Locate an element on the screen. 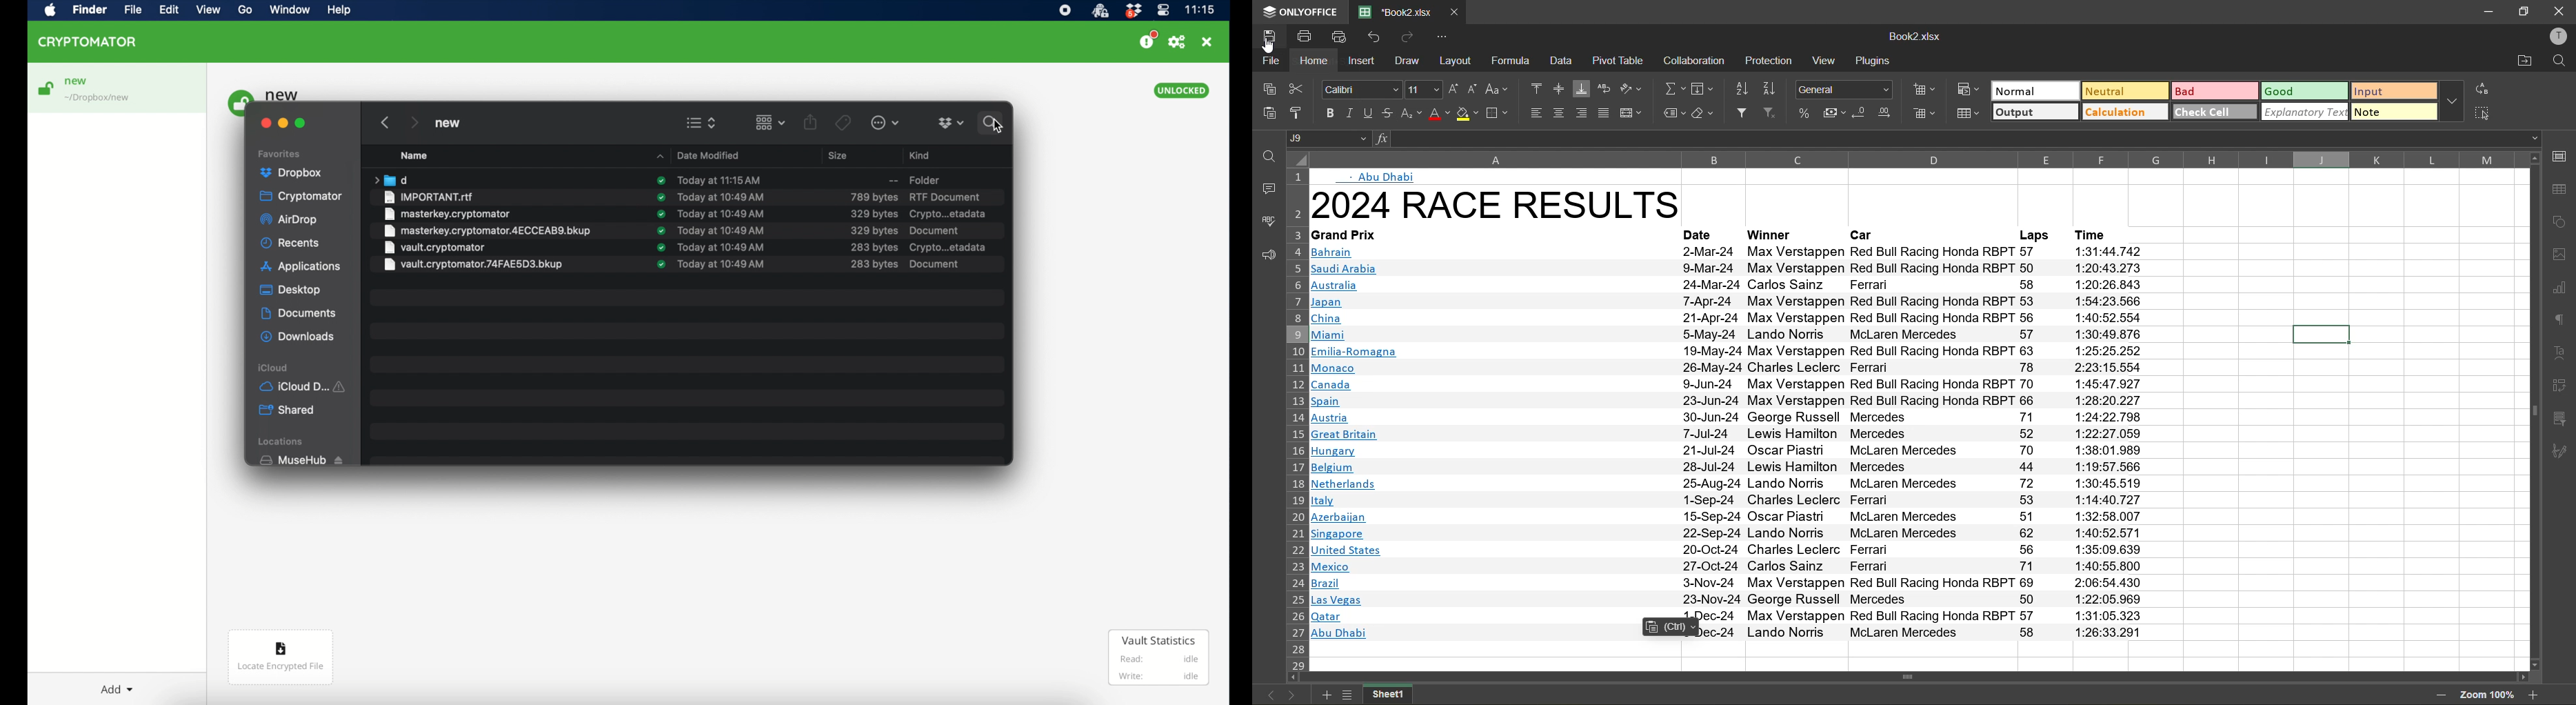  dropbox is located at coordinates (292, 171).